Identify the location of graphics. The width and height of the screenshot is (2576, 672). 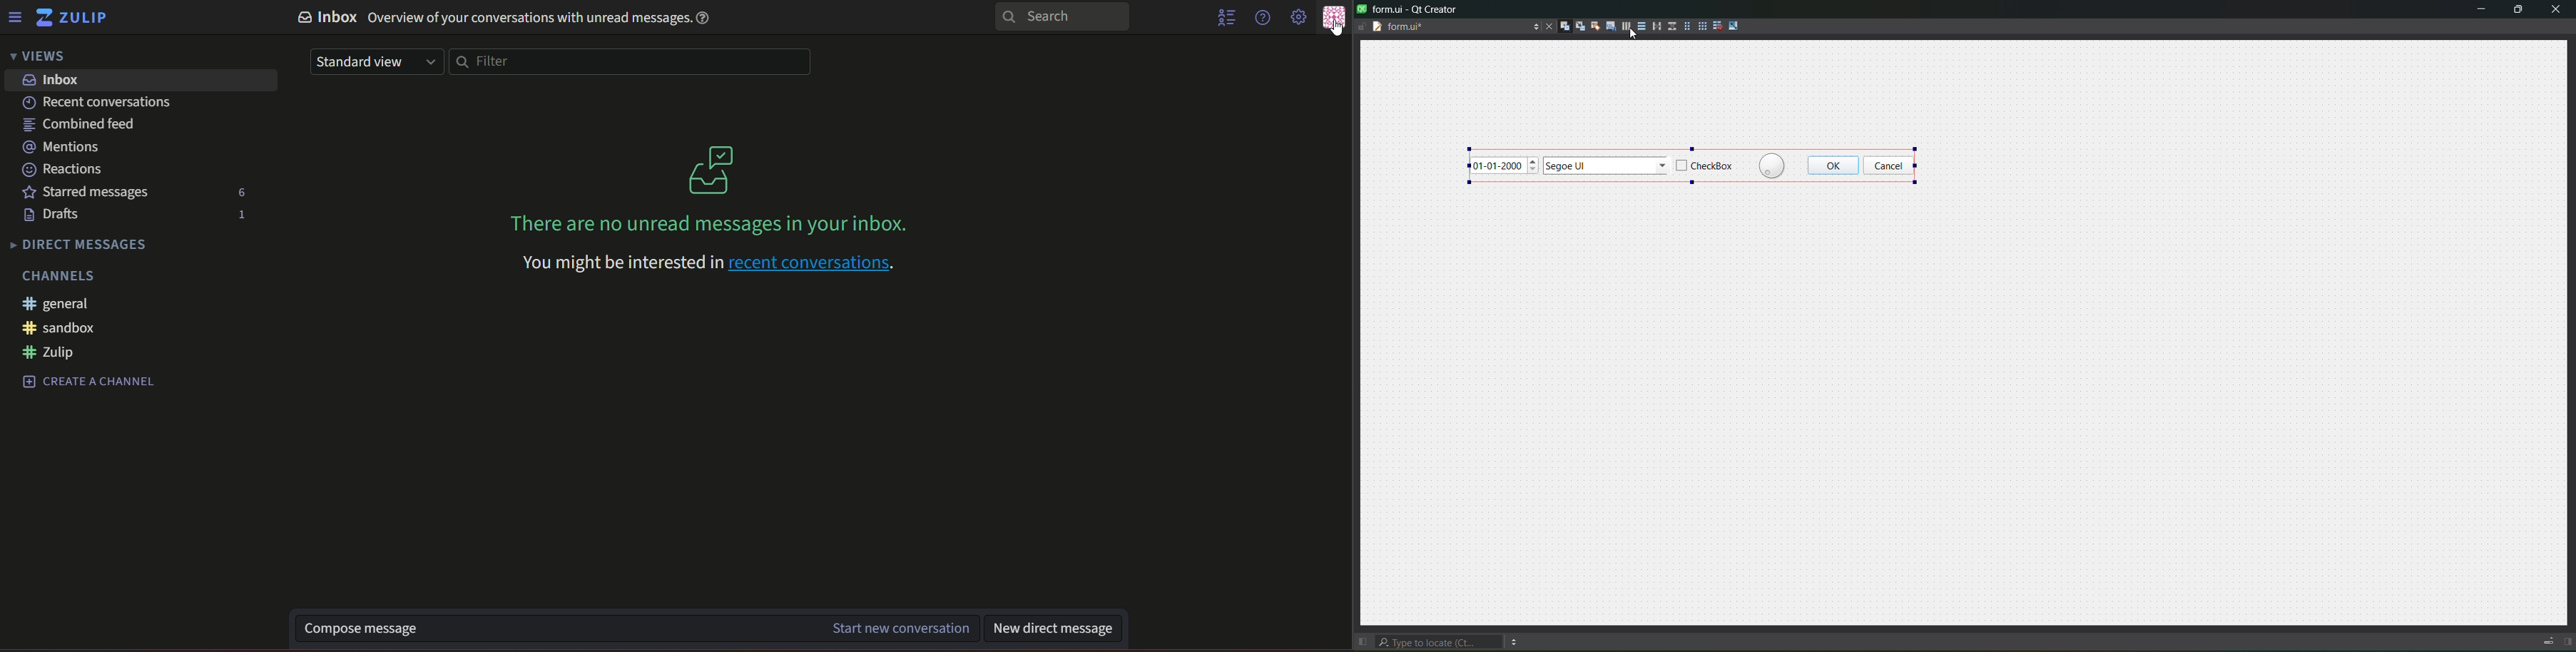
(706, 166).